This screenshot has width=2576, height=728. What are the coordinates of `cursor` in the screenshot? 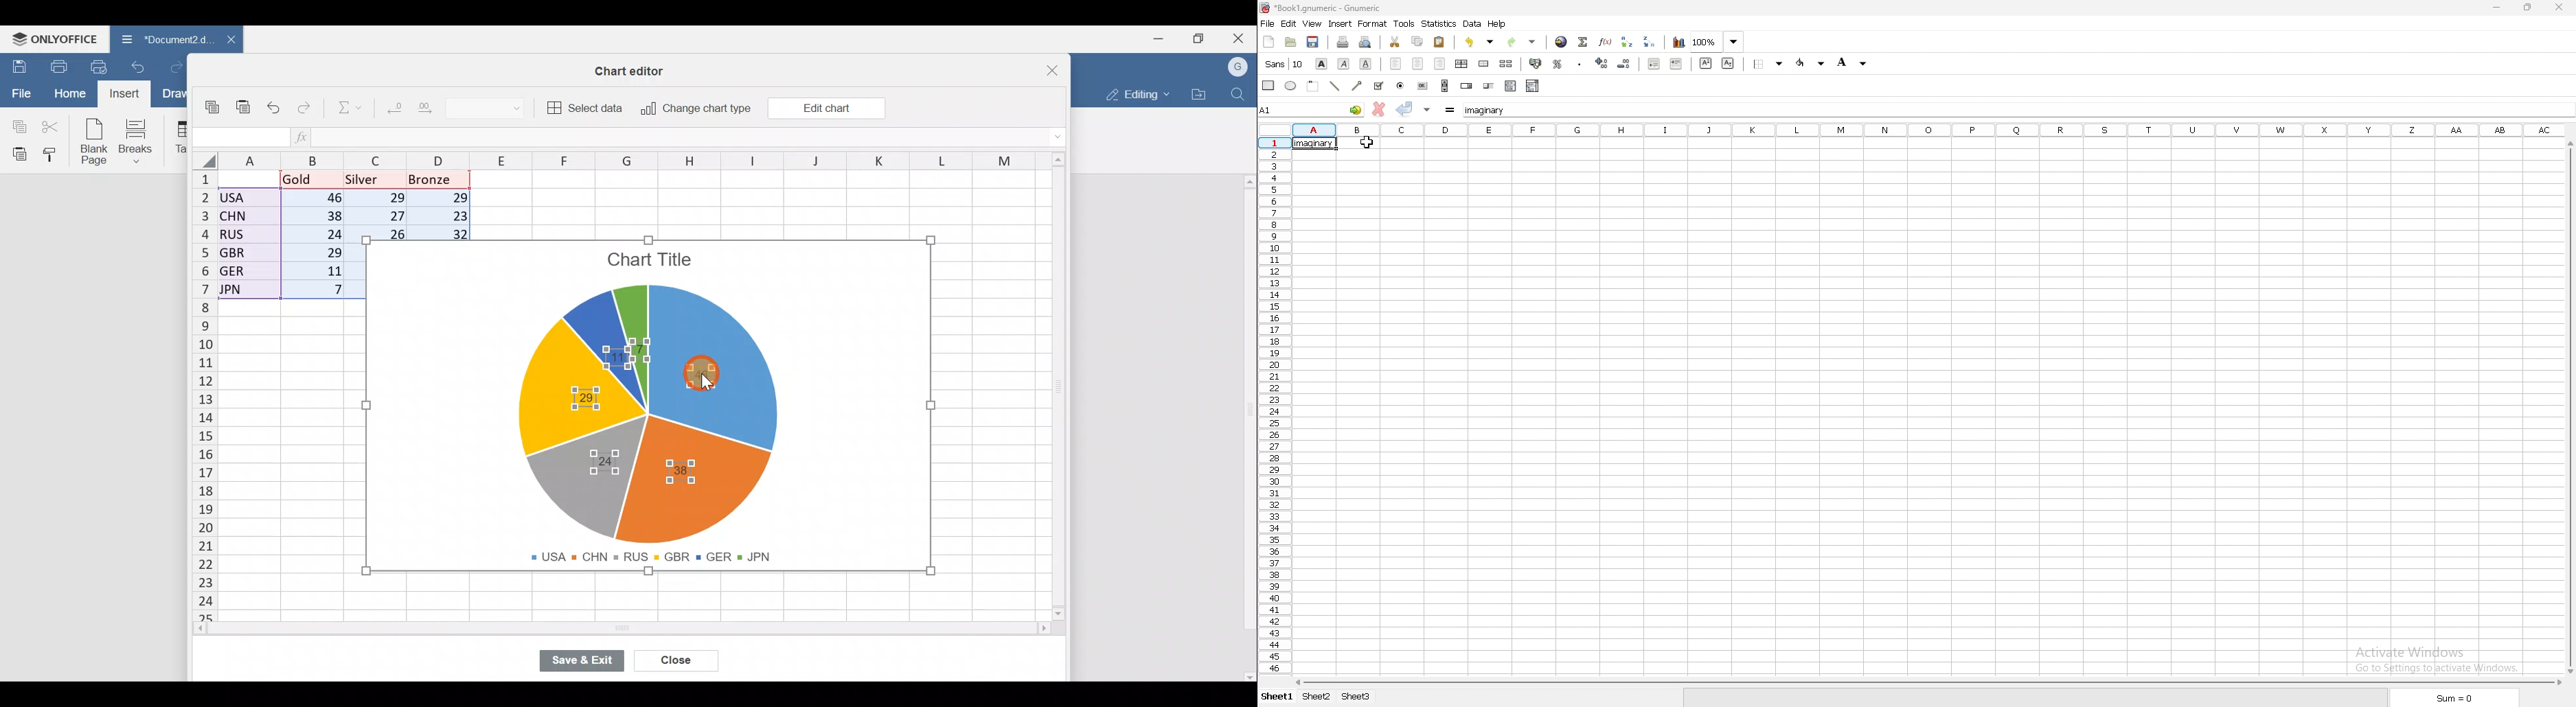 It's located at (1366, 143).